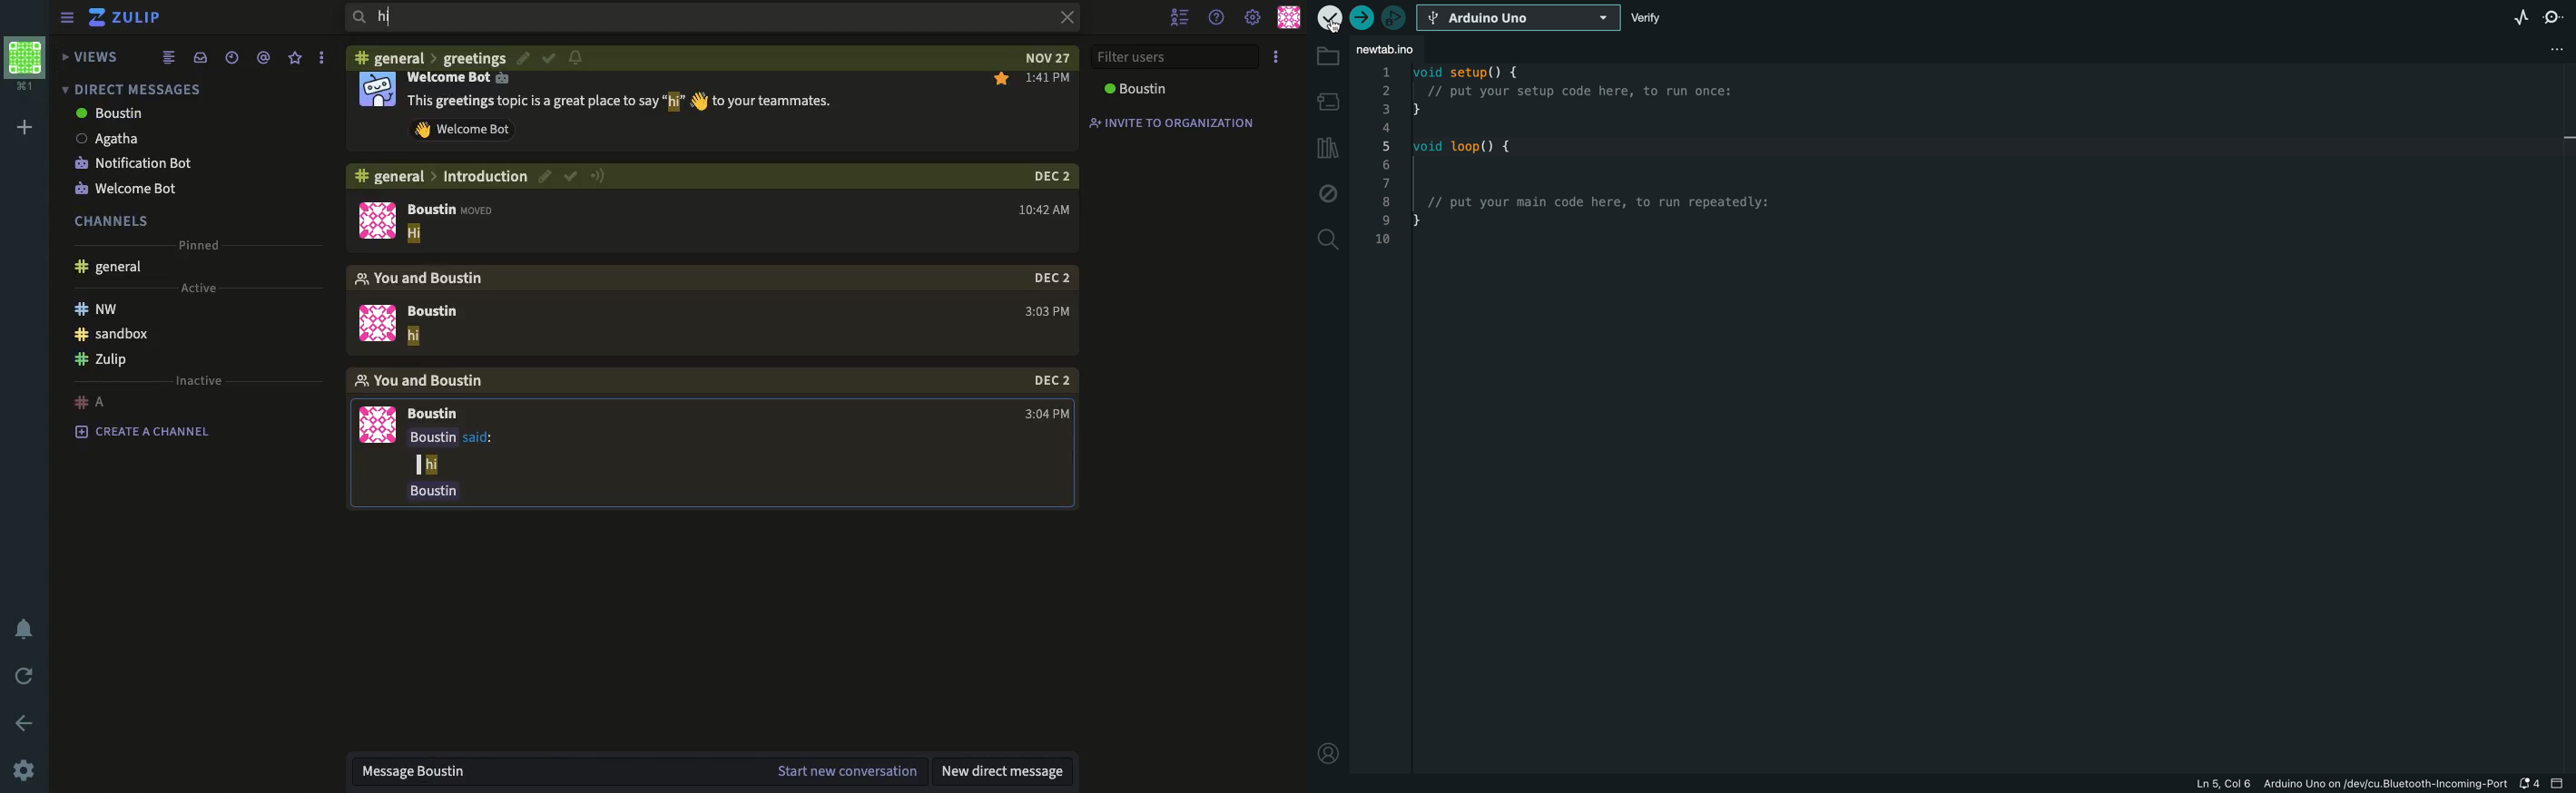 The image size is (2576, 812). What do you see at coordinates (449, 209) in the screenshot?
I see `Boustin MOVED` at bounding box center [449, 209].